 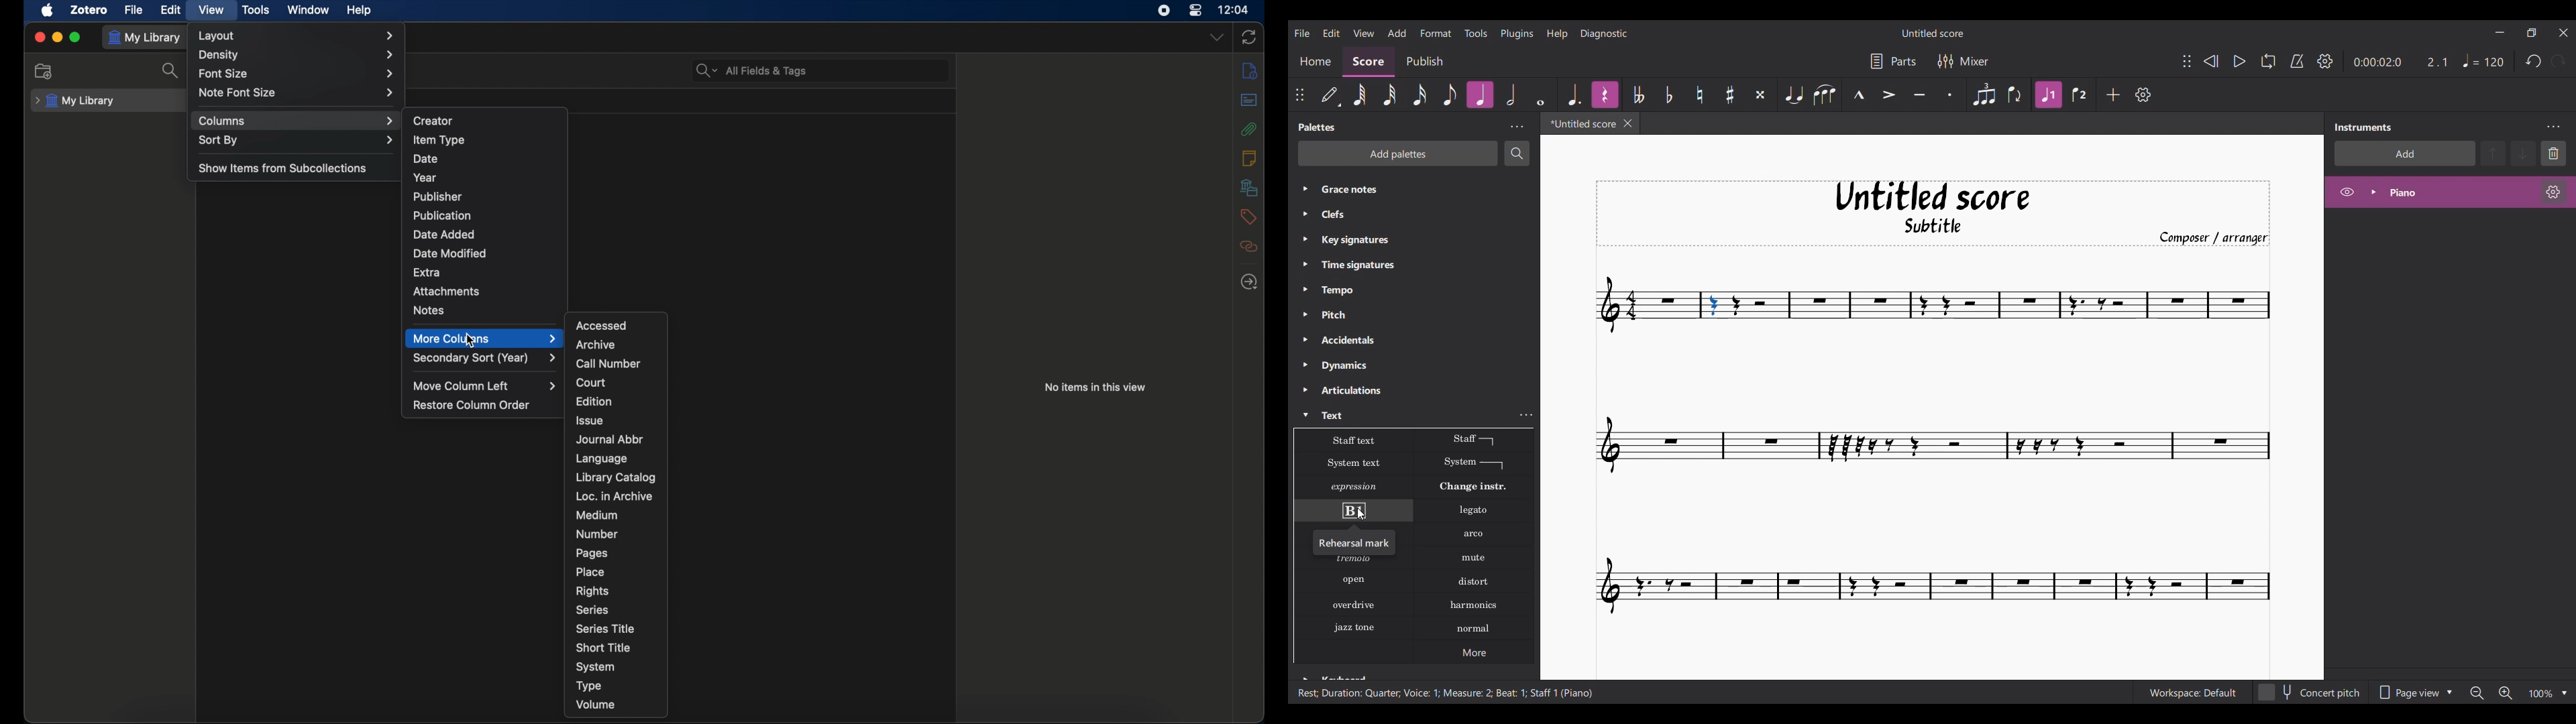 What do you see at coordinates (1669, 95) in the screenshot?
I see `Toggle flat` at bounding box center [1669, 95].